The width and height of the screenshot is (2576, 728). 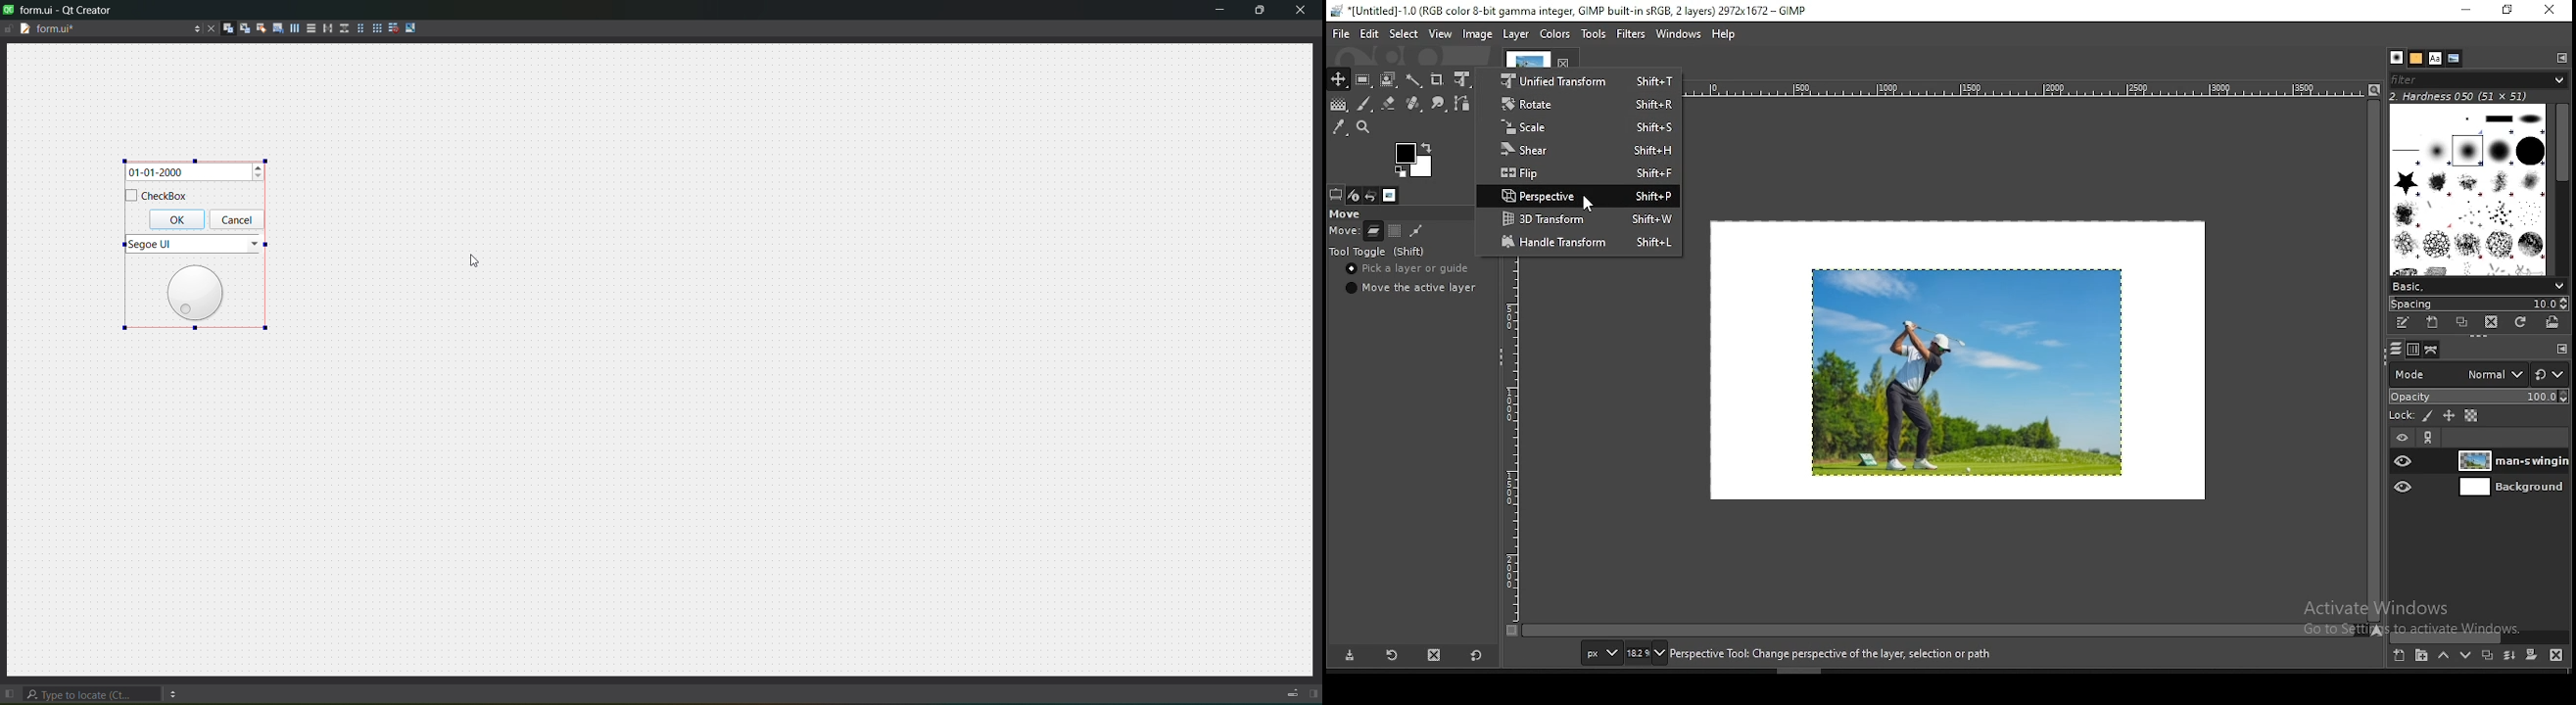 I want to click on new layer, so click(x=2398, y=655).